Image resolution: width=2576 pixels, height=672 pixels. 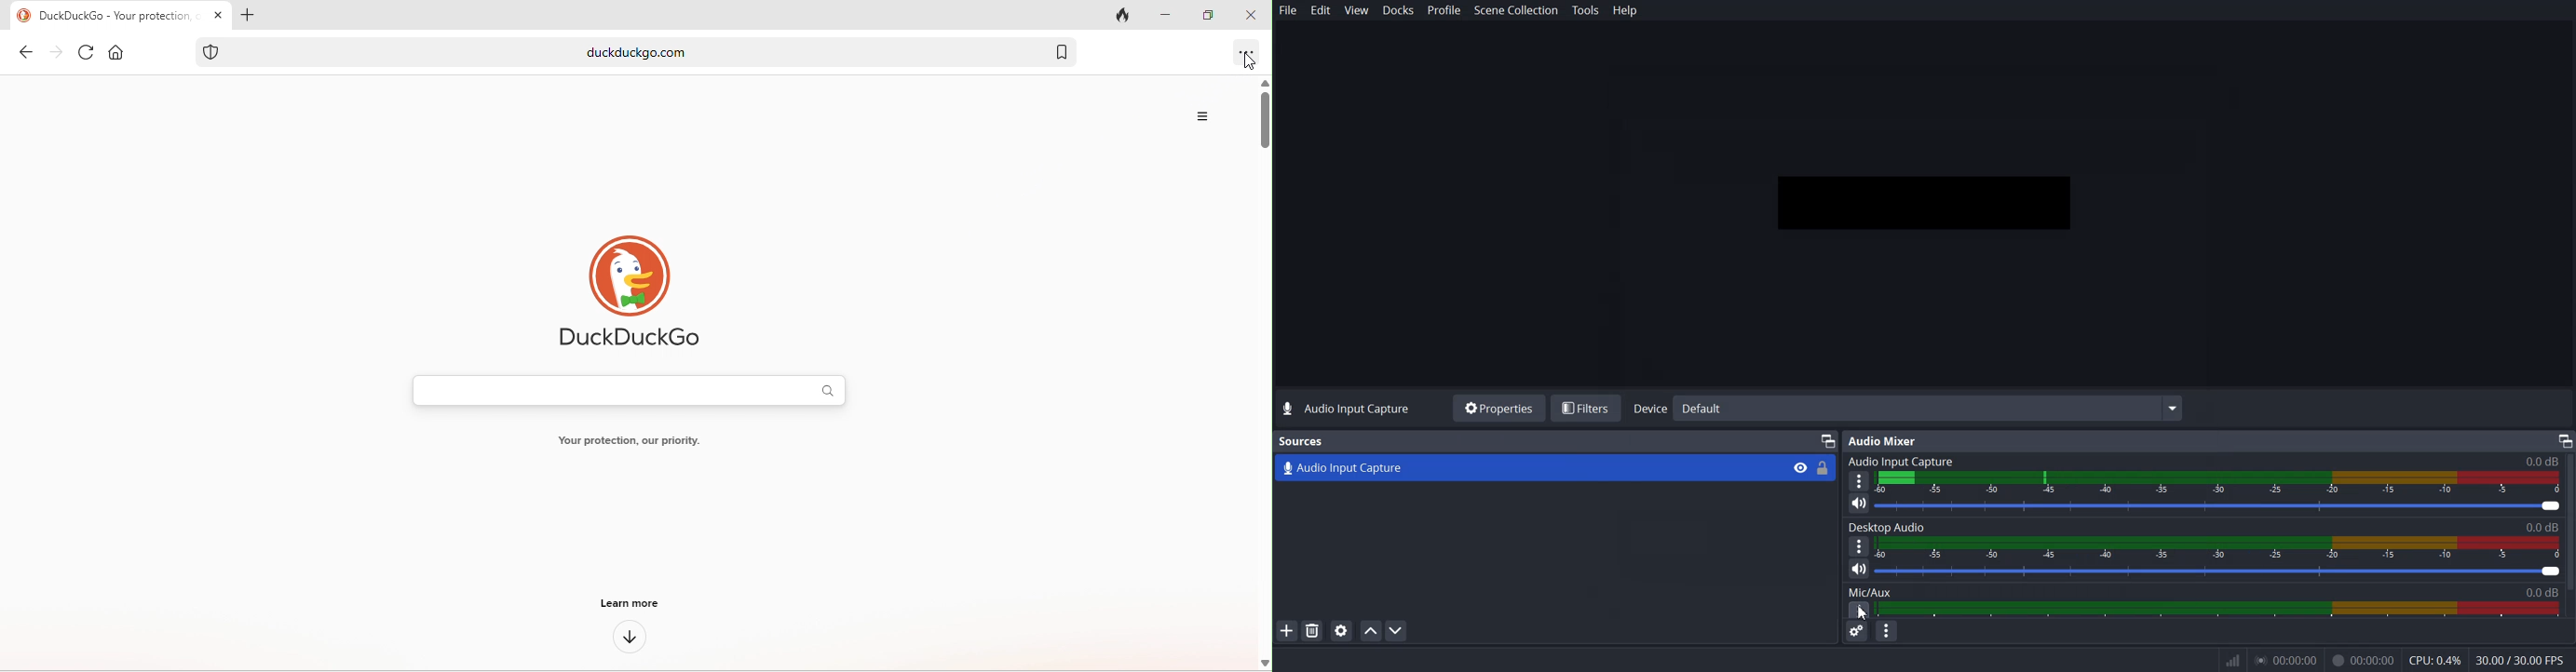 I want to click on Text , so click(x=1348, y=409).